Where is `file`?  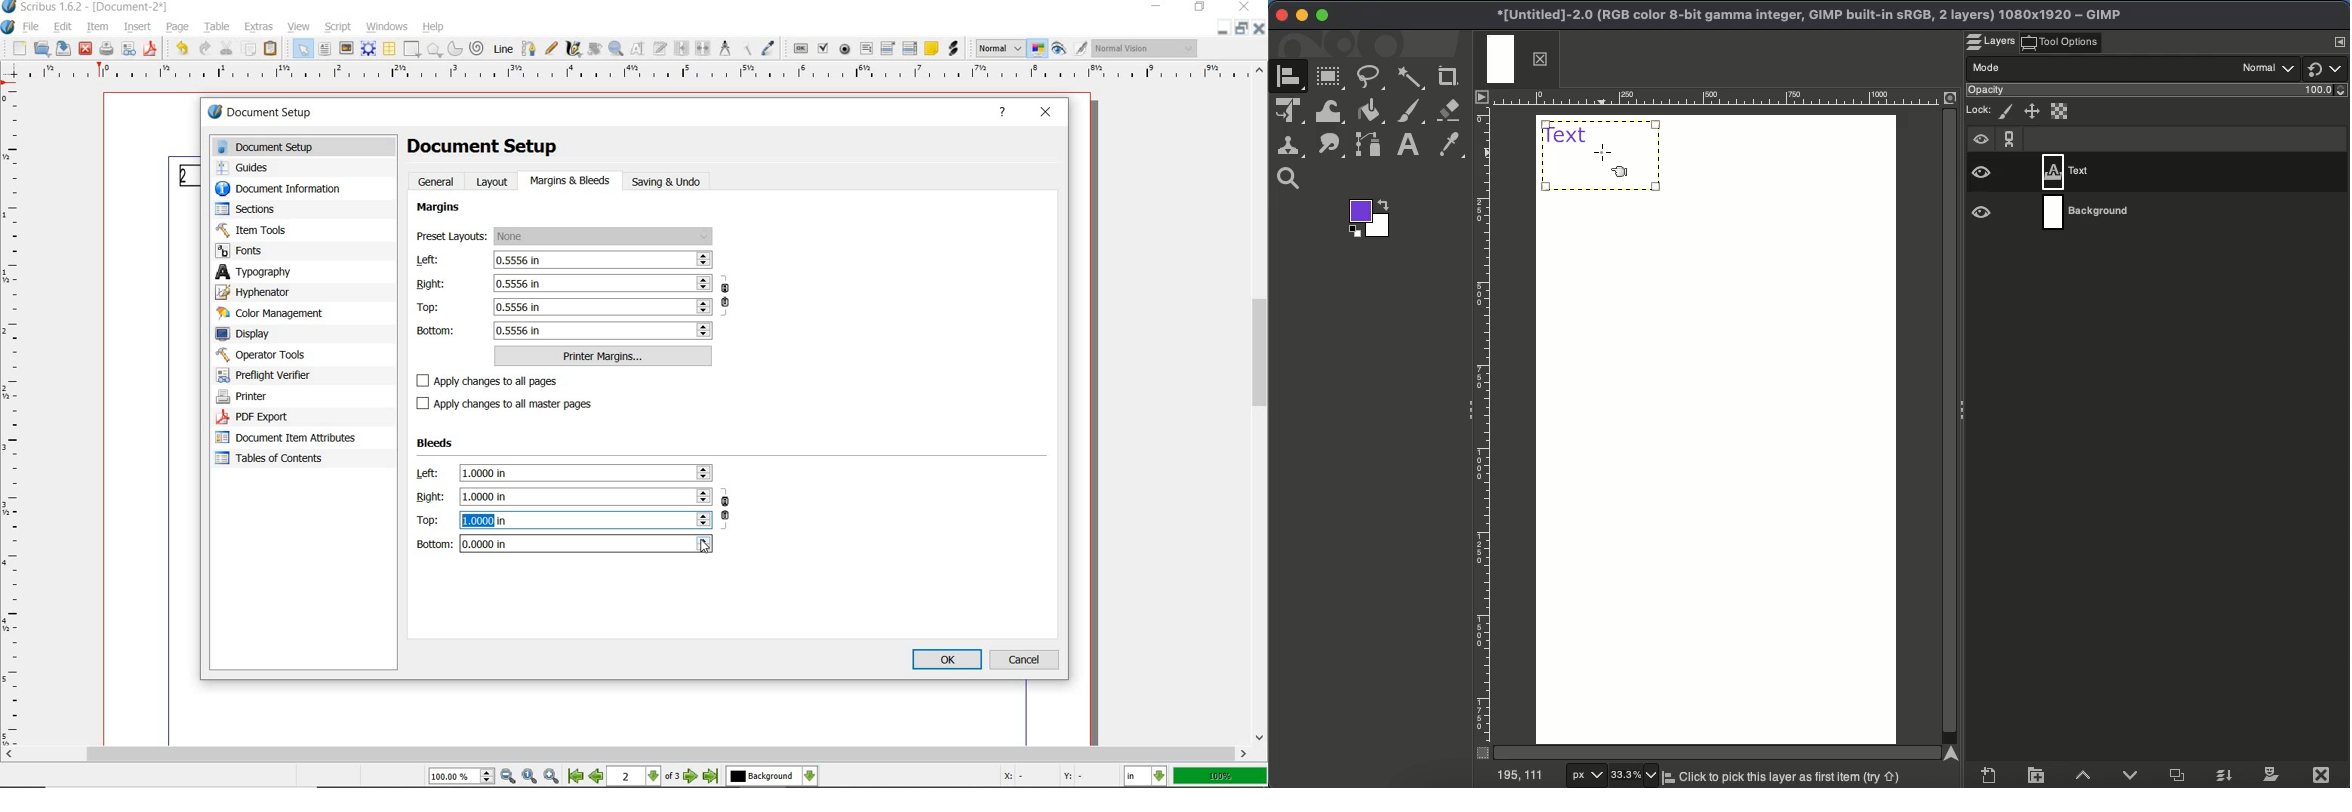
file is located at coordinates (32, 28).